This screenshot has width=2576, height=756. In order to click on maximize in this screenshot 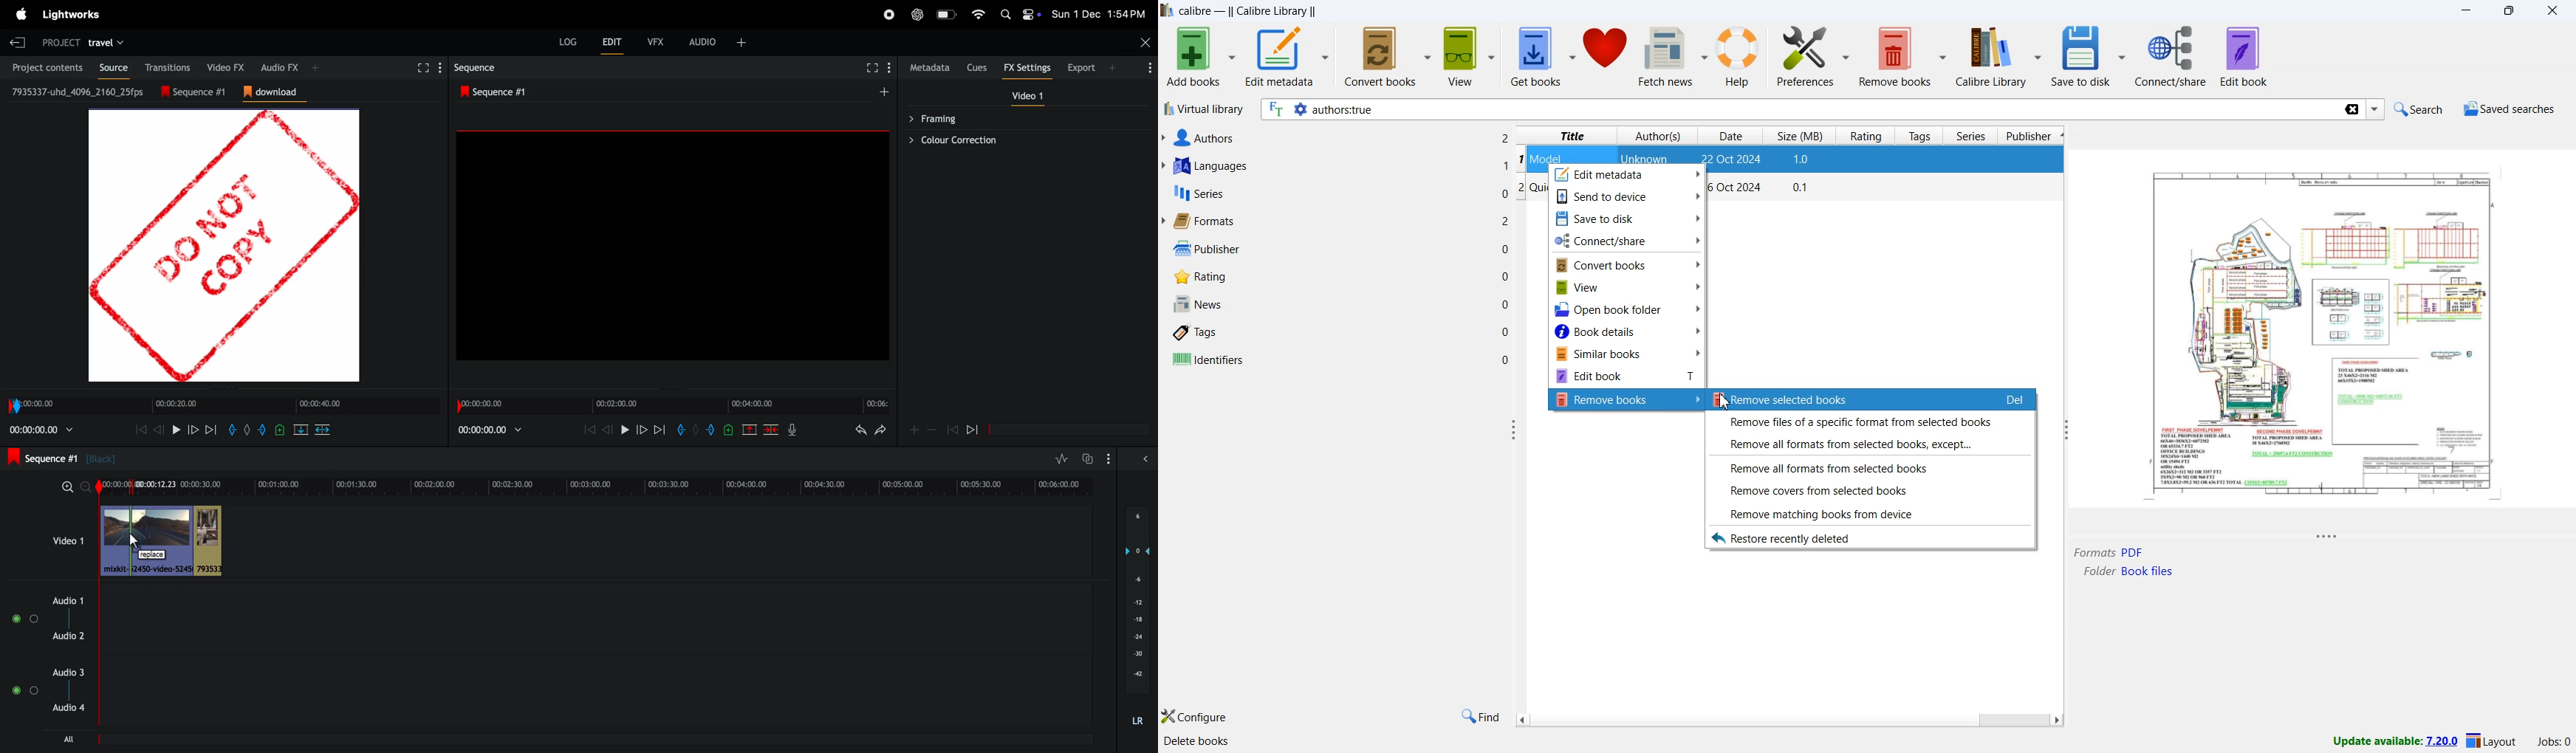, I will do `click(2512, 12)`.